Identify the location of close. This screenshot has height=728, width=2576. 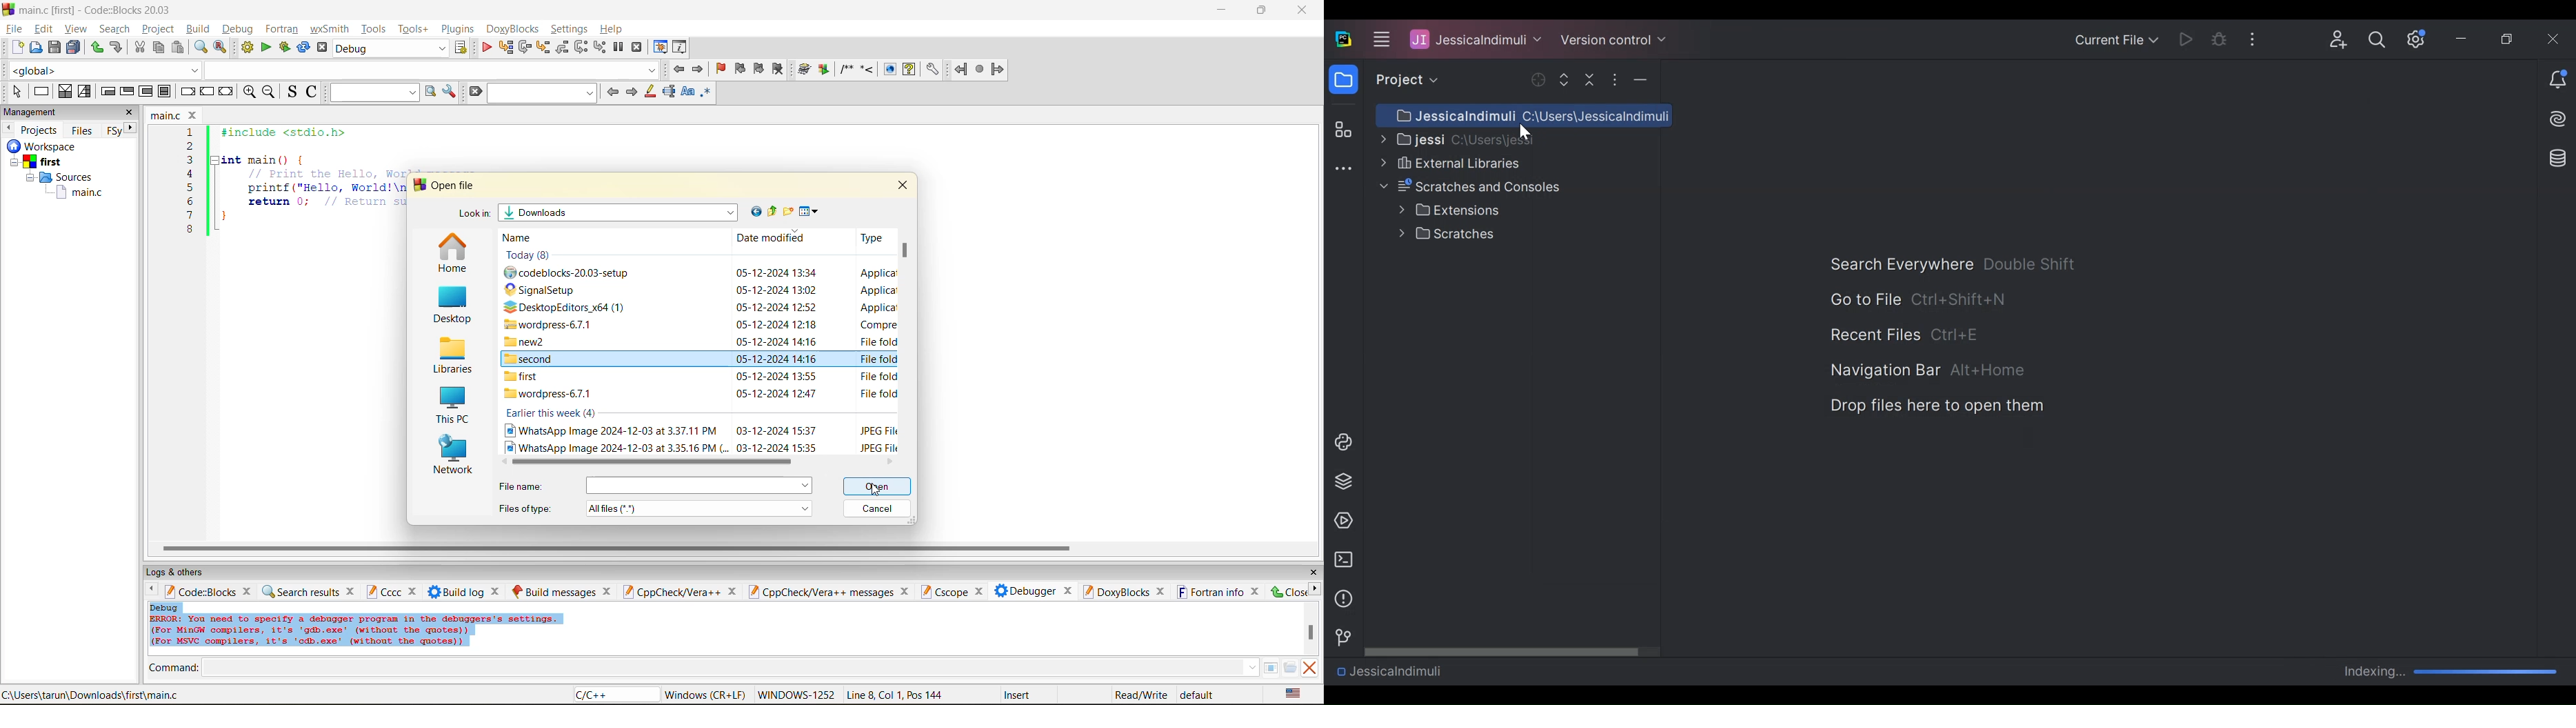
(607, 591).